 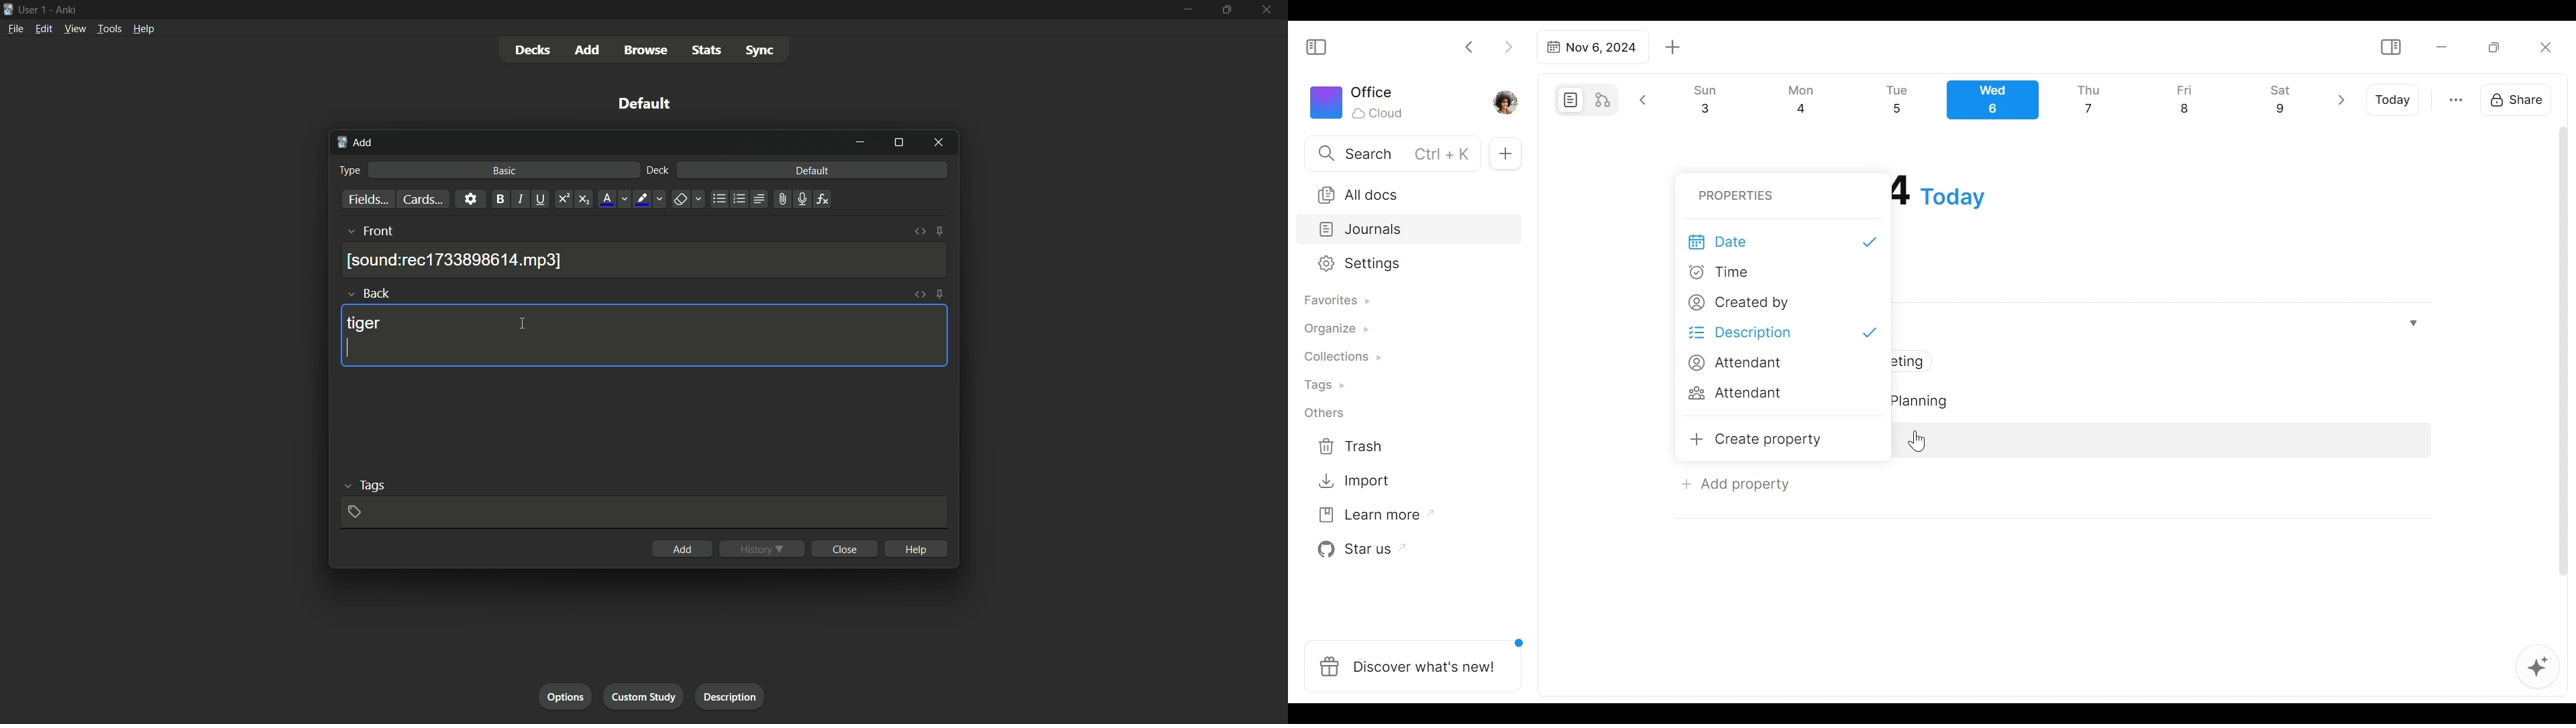 I want to click on attach, so click(x=780, y=199).